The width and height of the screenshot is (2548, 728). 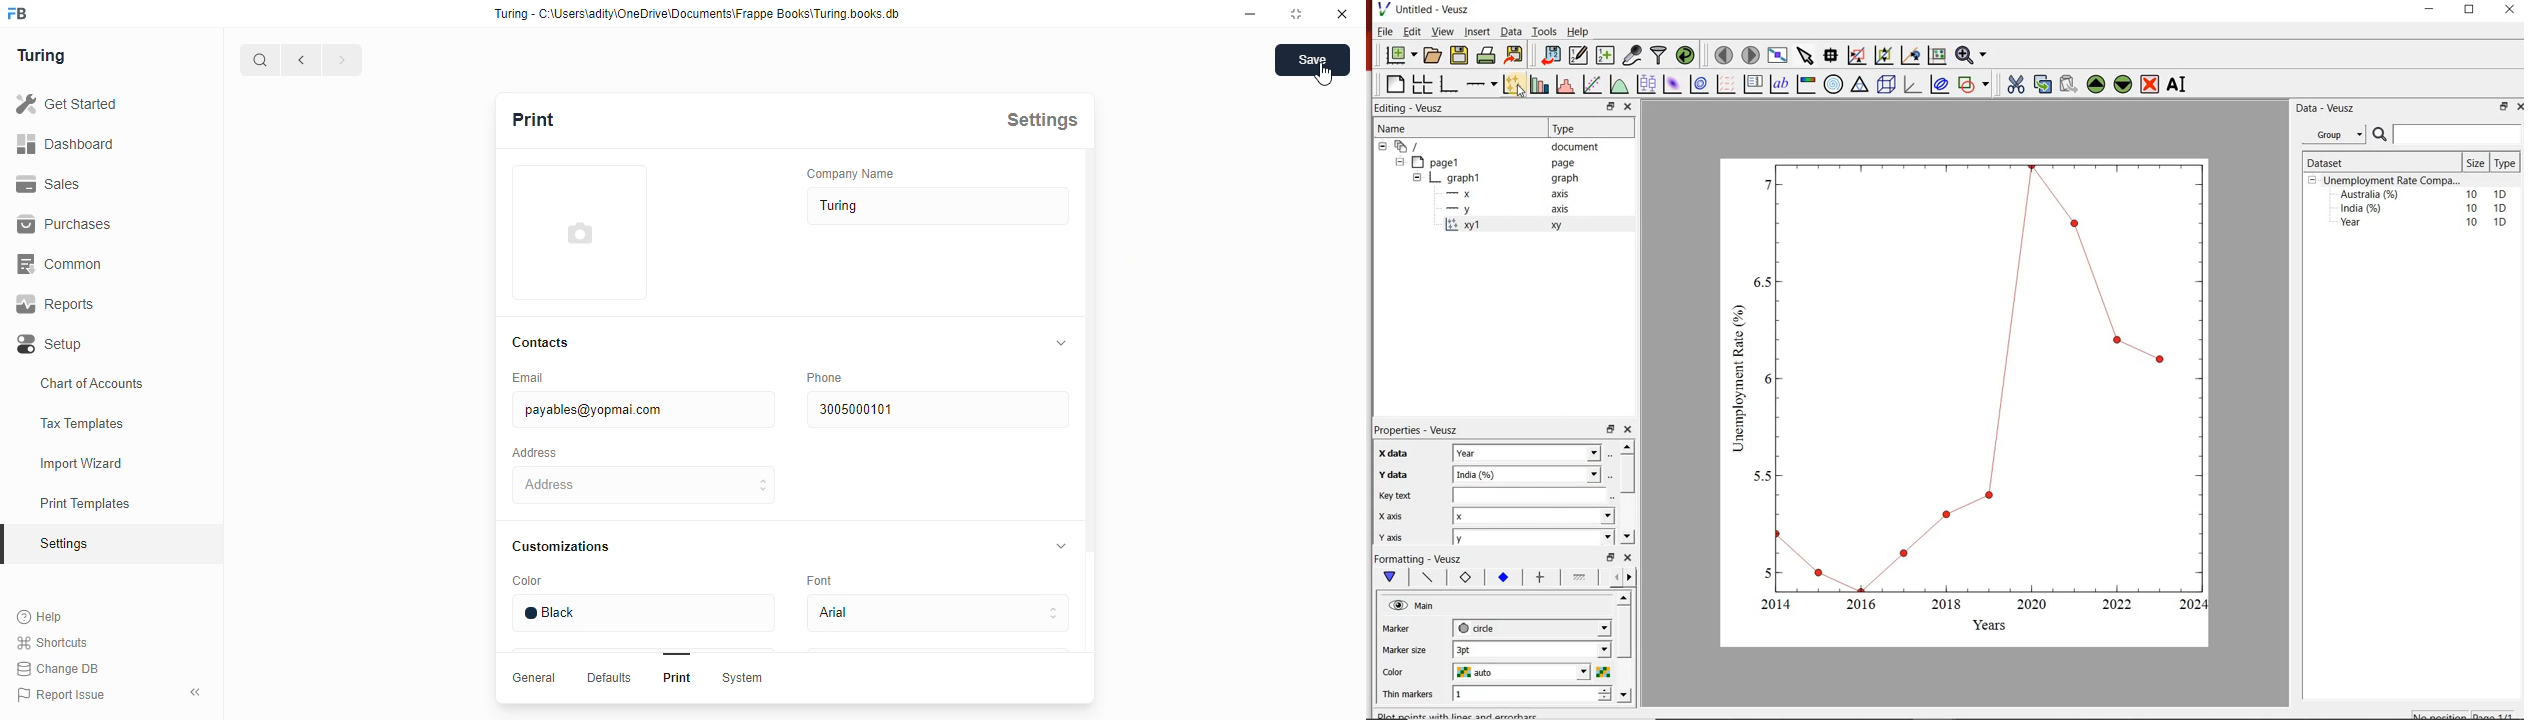 I want to click on Setup, so click(x=108, y=341).